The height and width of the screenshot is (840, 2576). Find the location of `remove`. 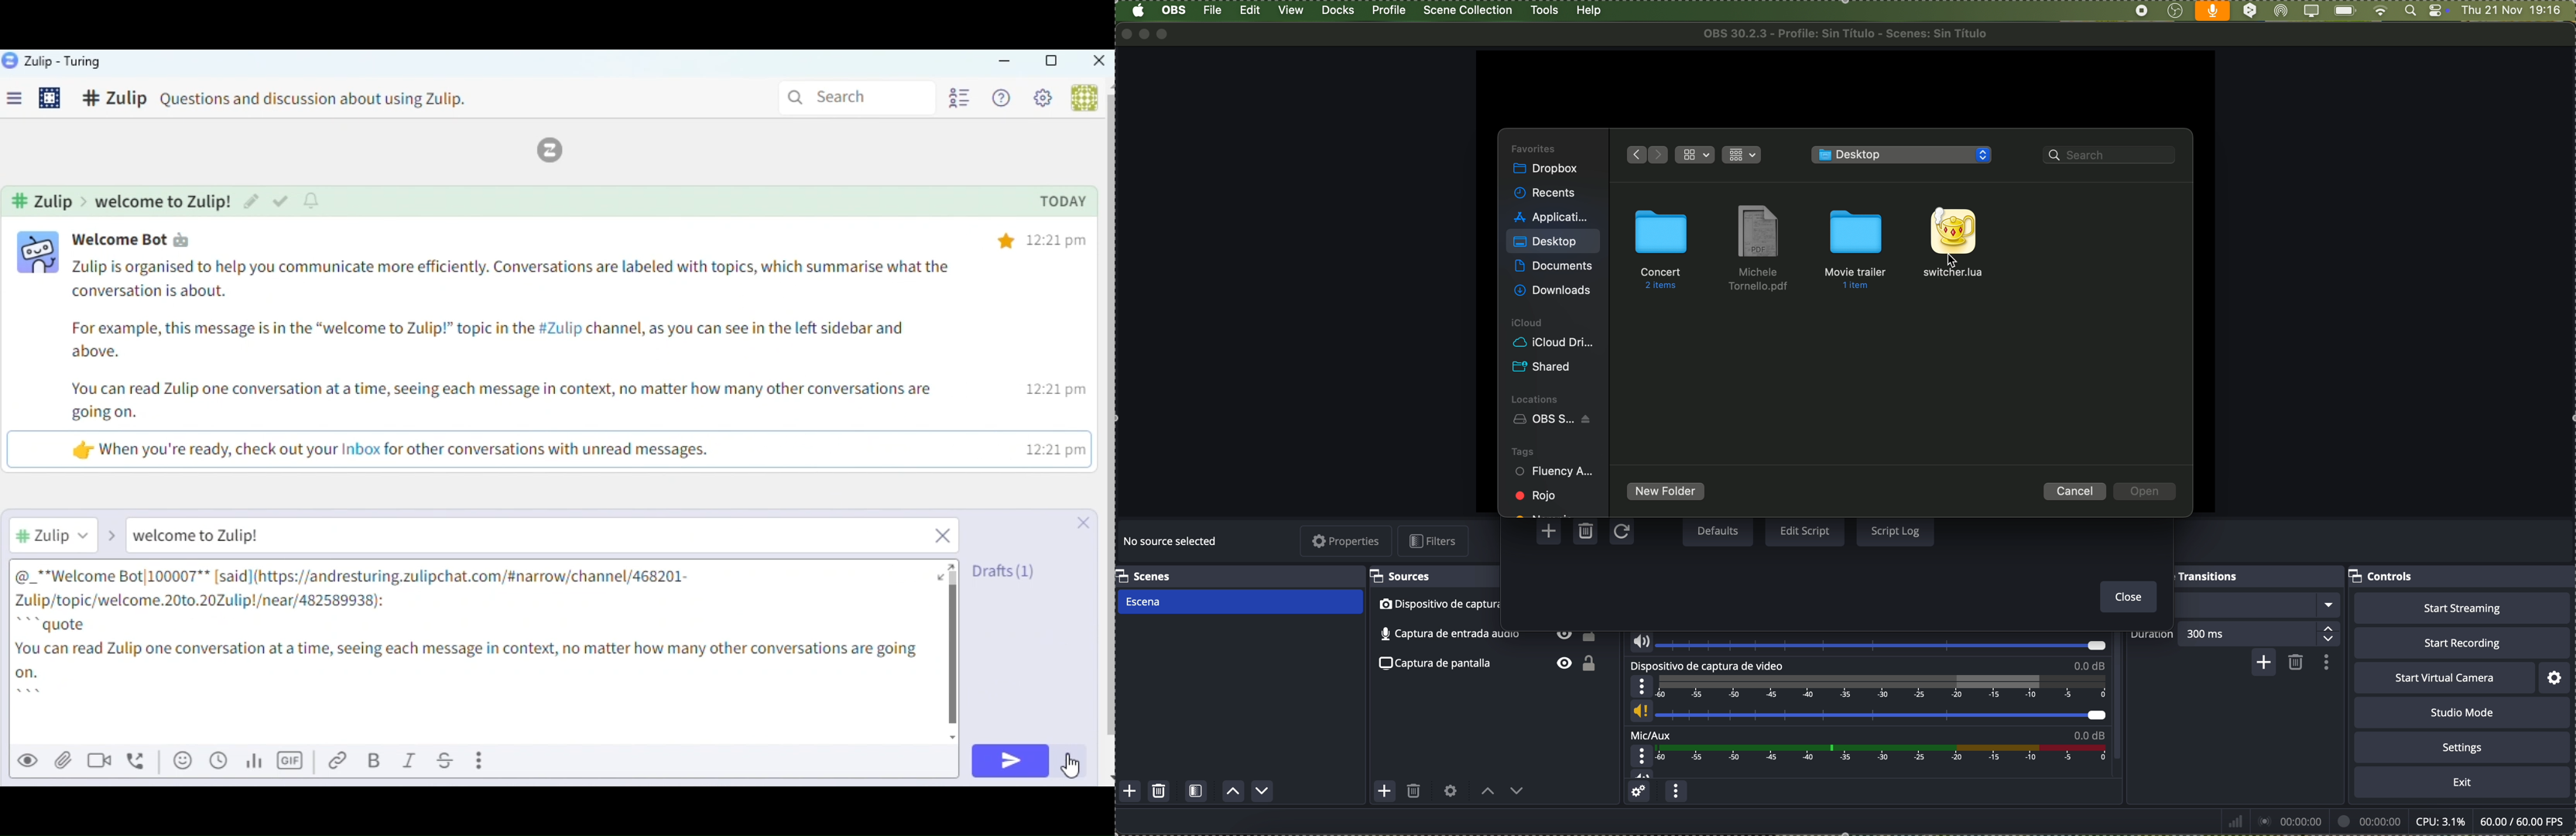

remove is located at coordinates (2296, 663).